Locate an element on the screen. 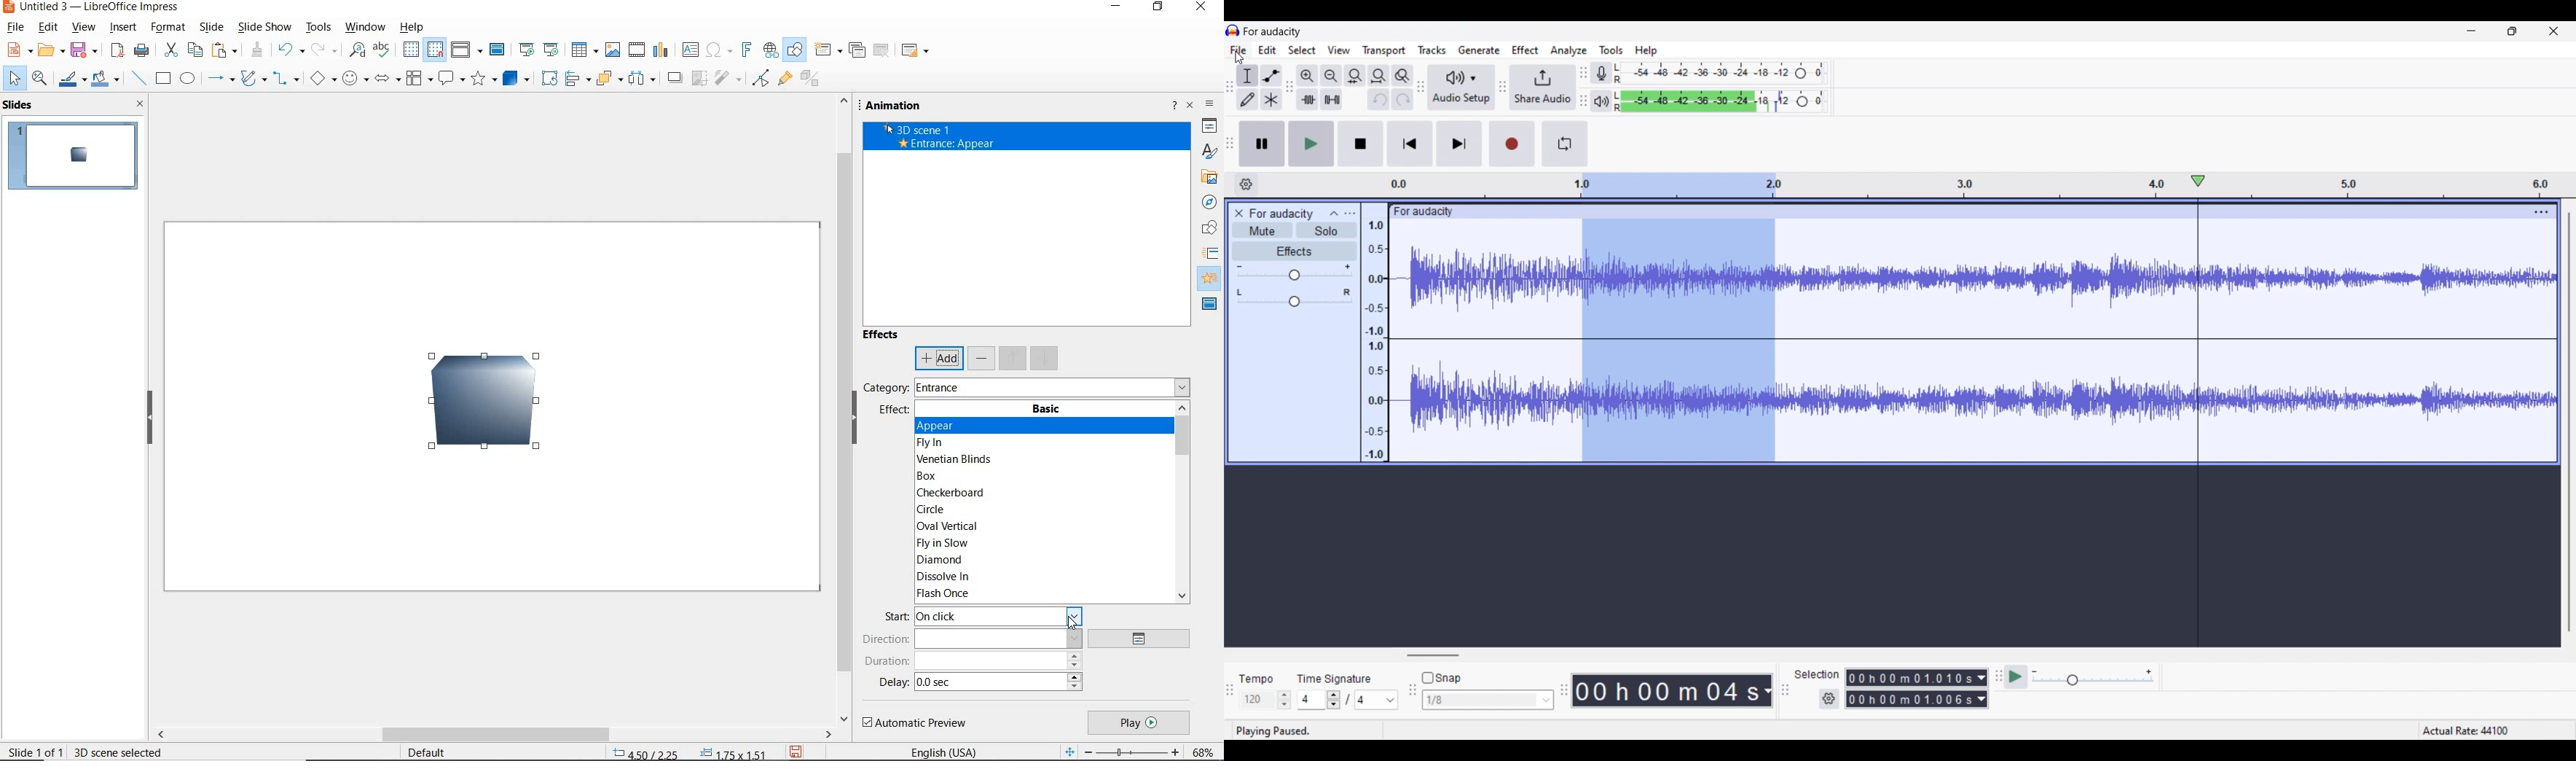  print is located at coordinates (141, 50).